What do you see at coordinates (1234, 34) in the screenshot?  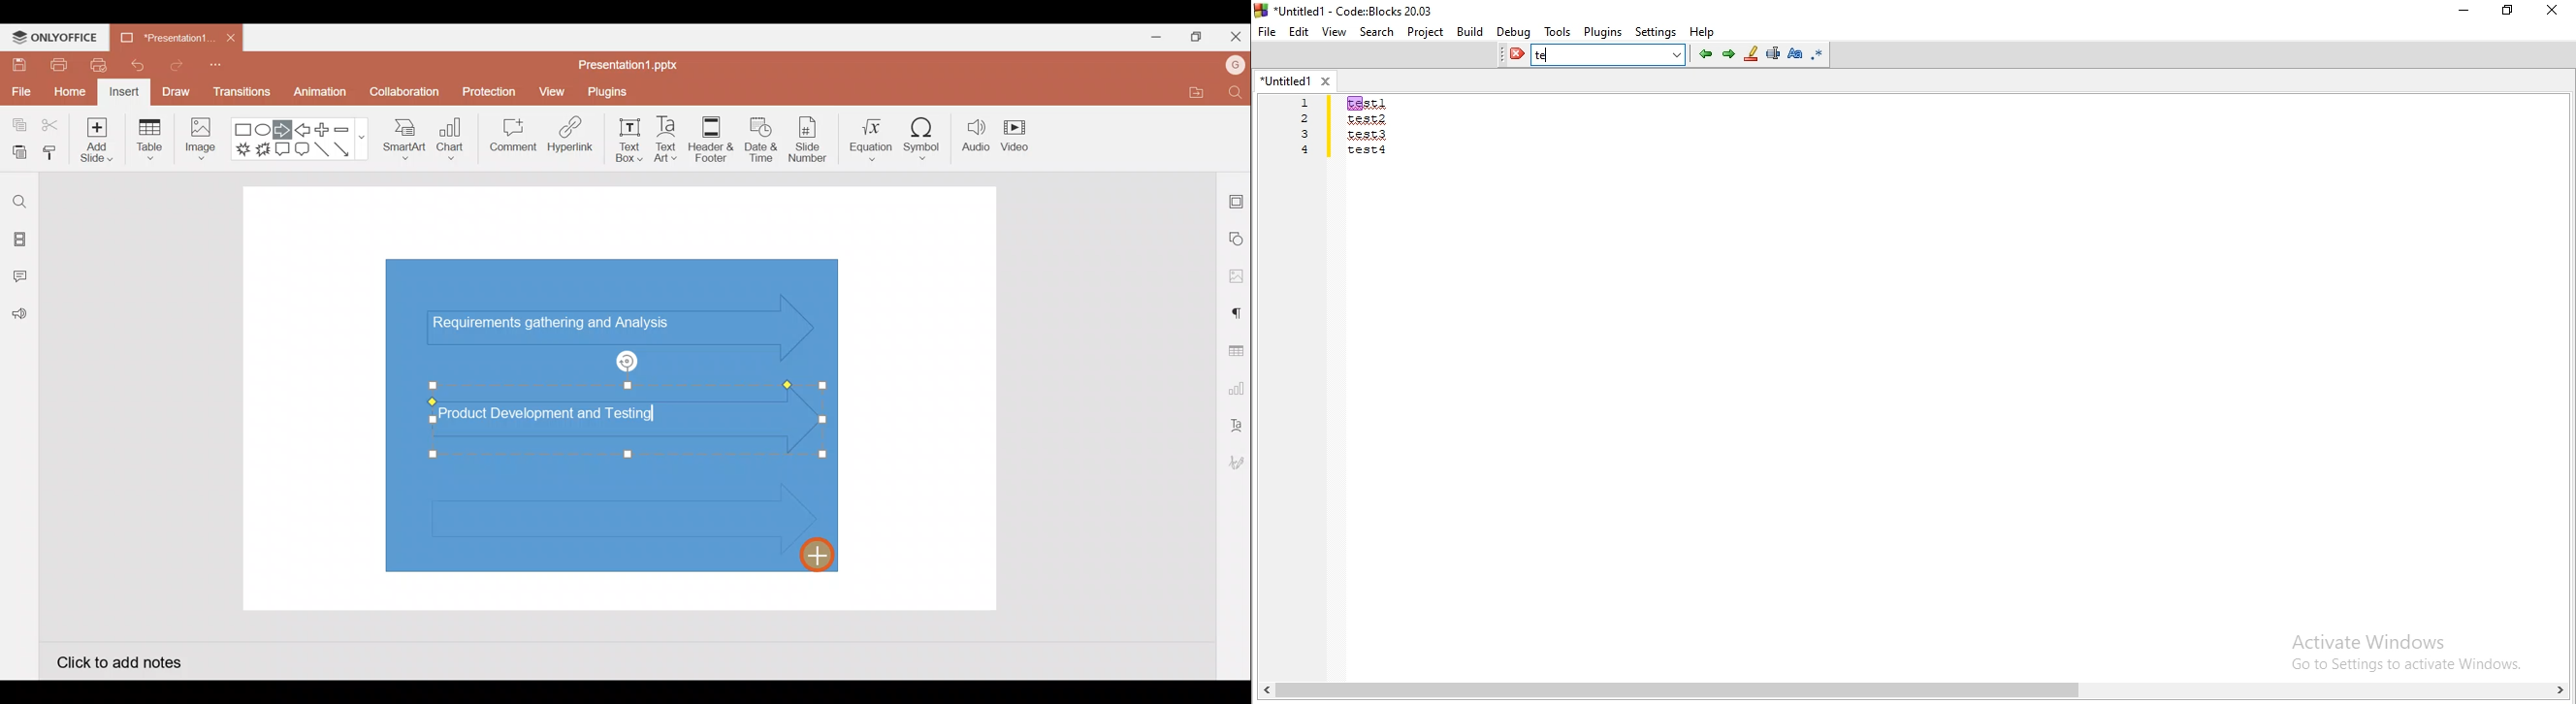 I see `Close` at bounding box center [1234, 34].